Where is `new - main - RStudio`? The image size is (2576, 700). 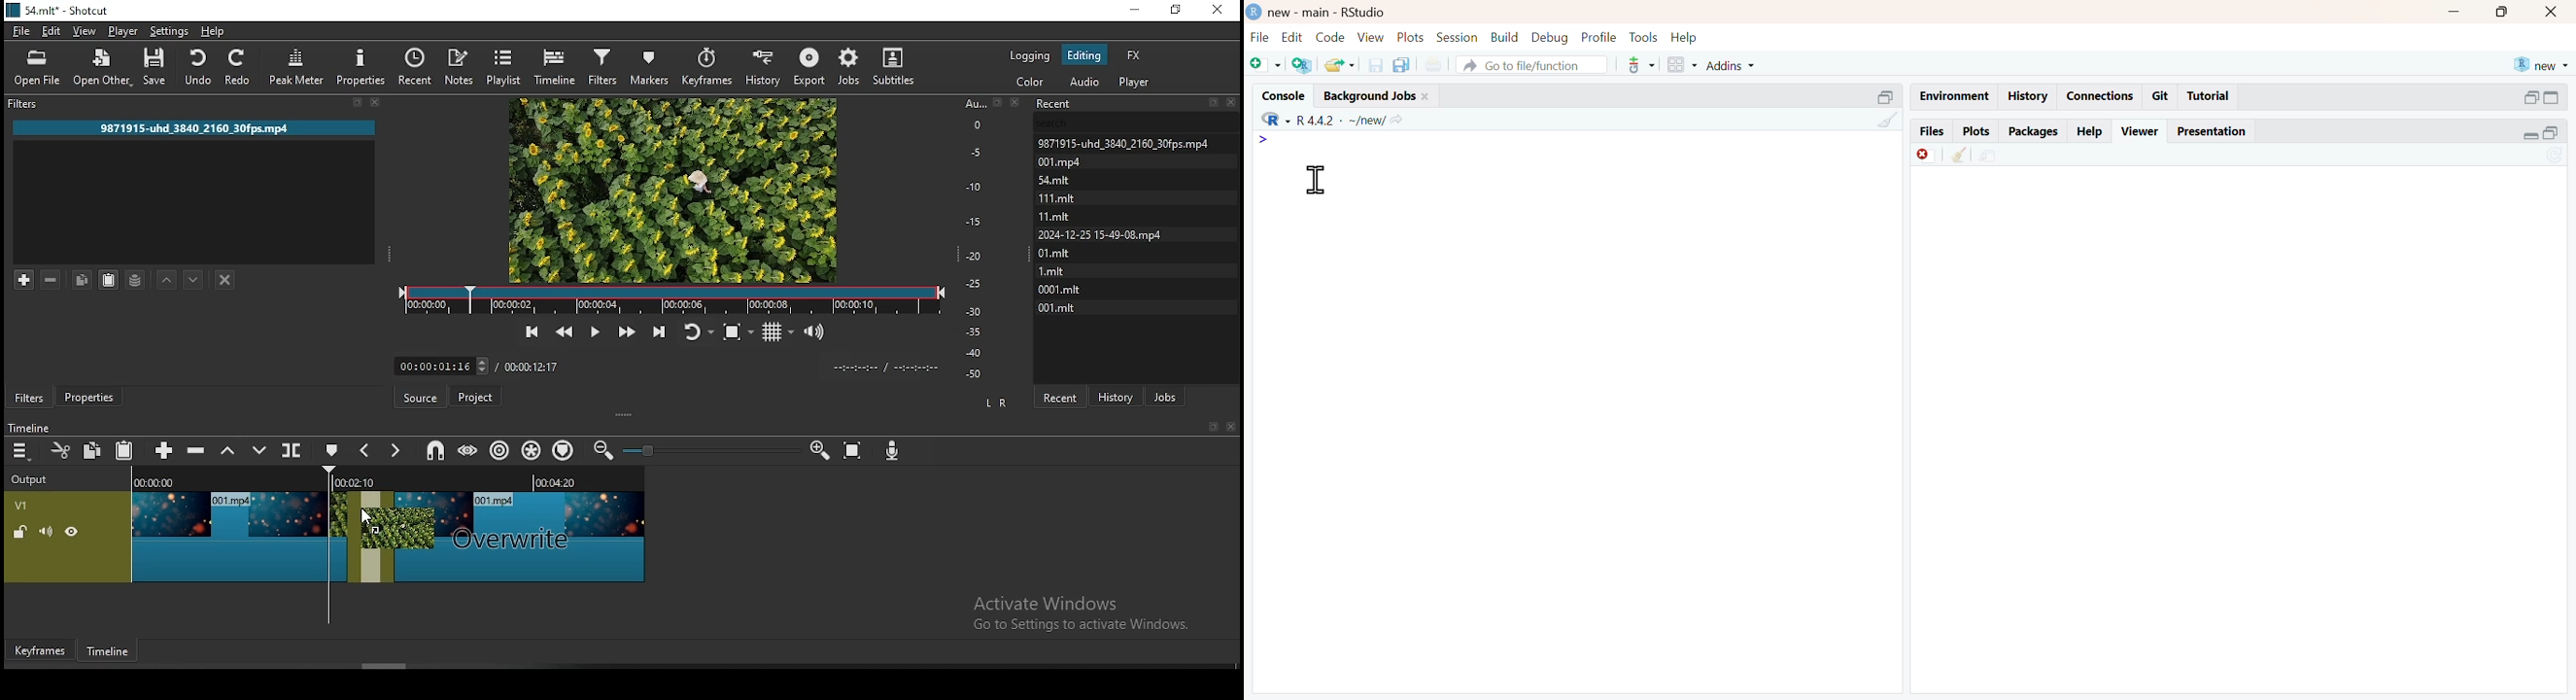
new - main - RStudio is located at coordinates (1317, 12).